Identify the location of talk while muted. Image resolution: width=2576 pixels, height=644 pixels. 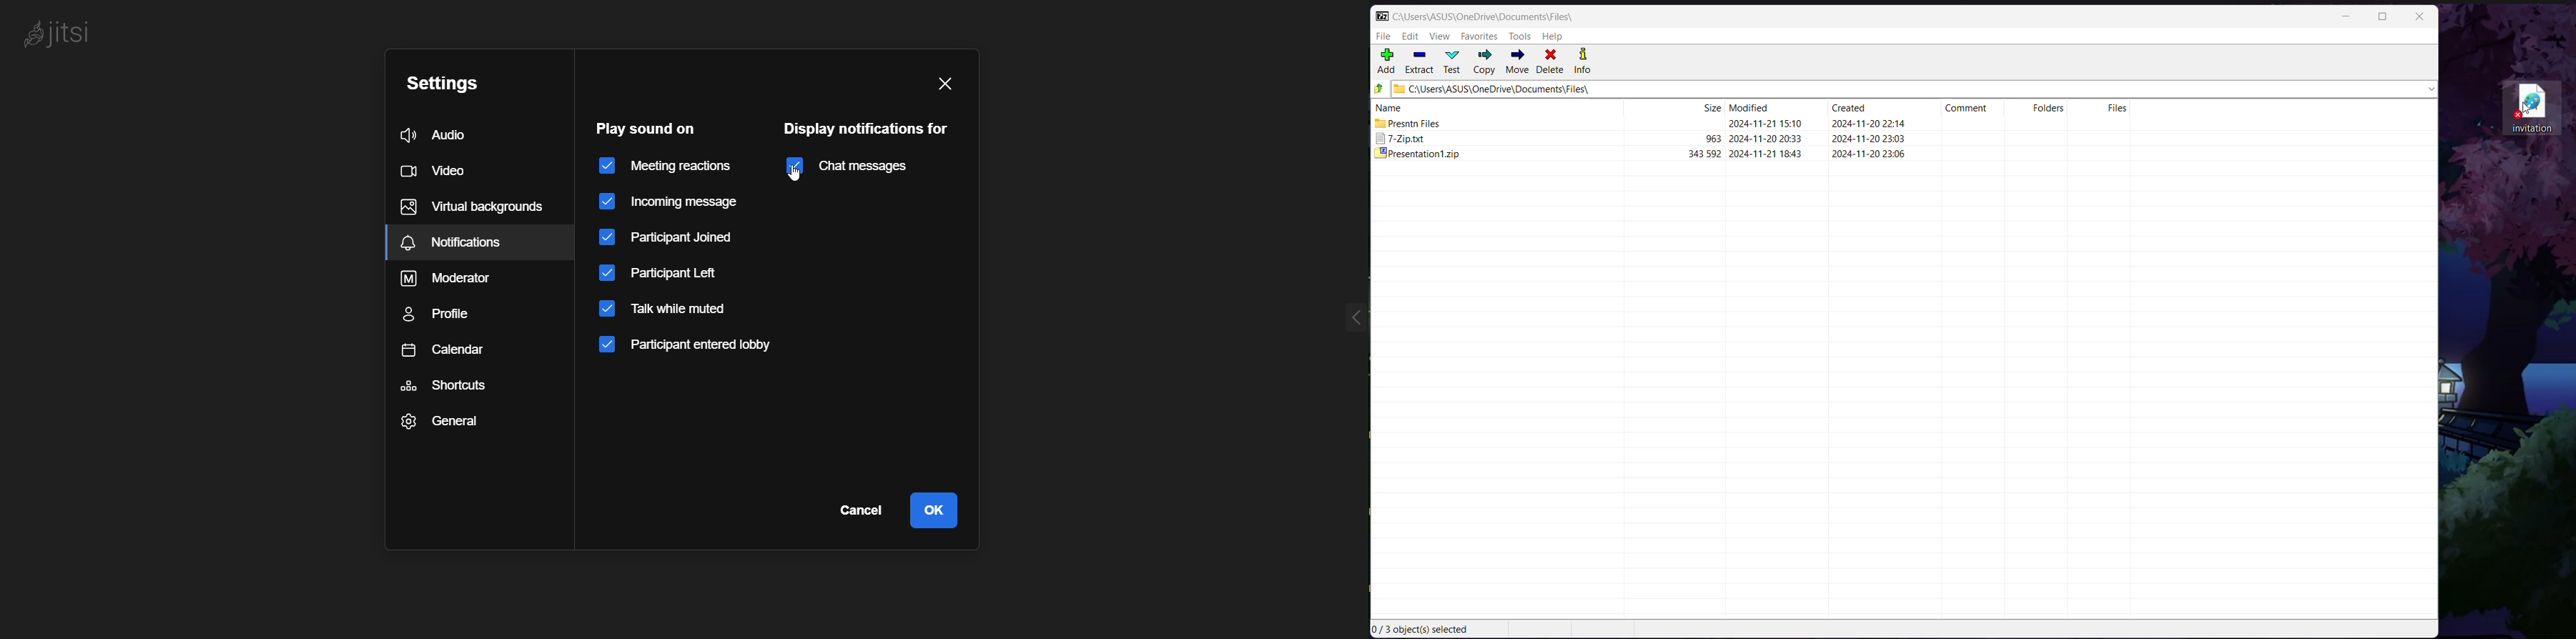
(663, 312).